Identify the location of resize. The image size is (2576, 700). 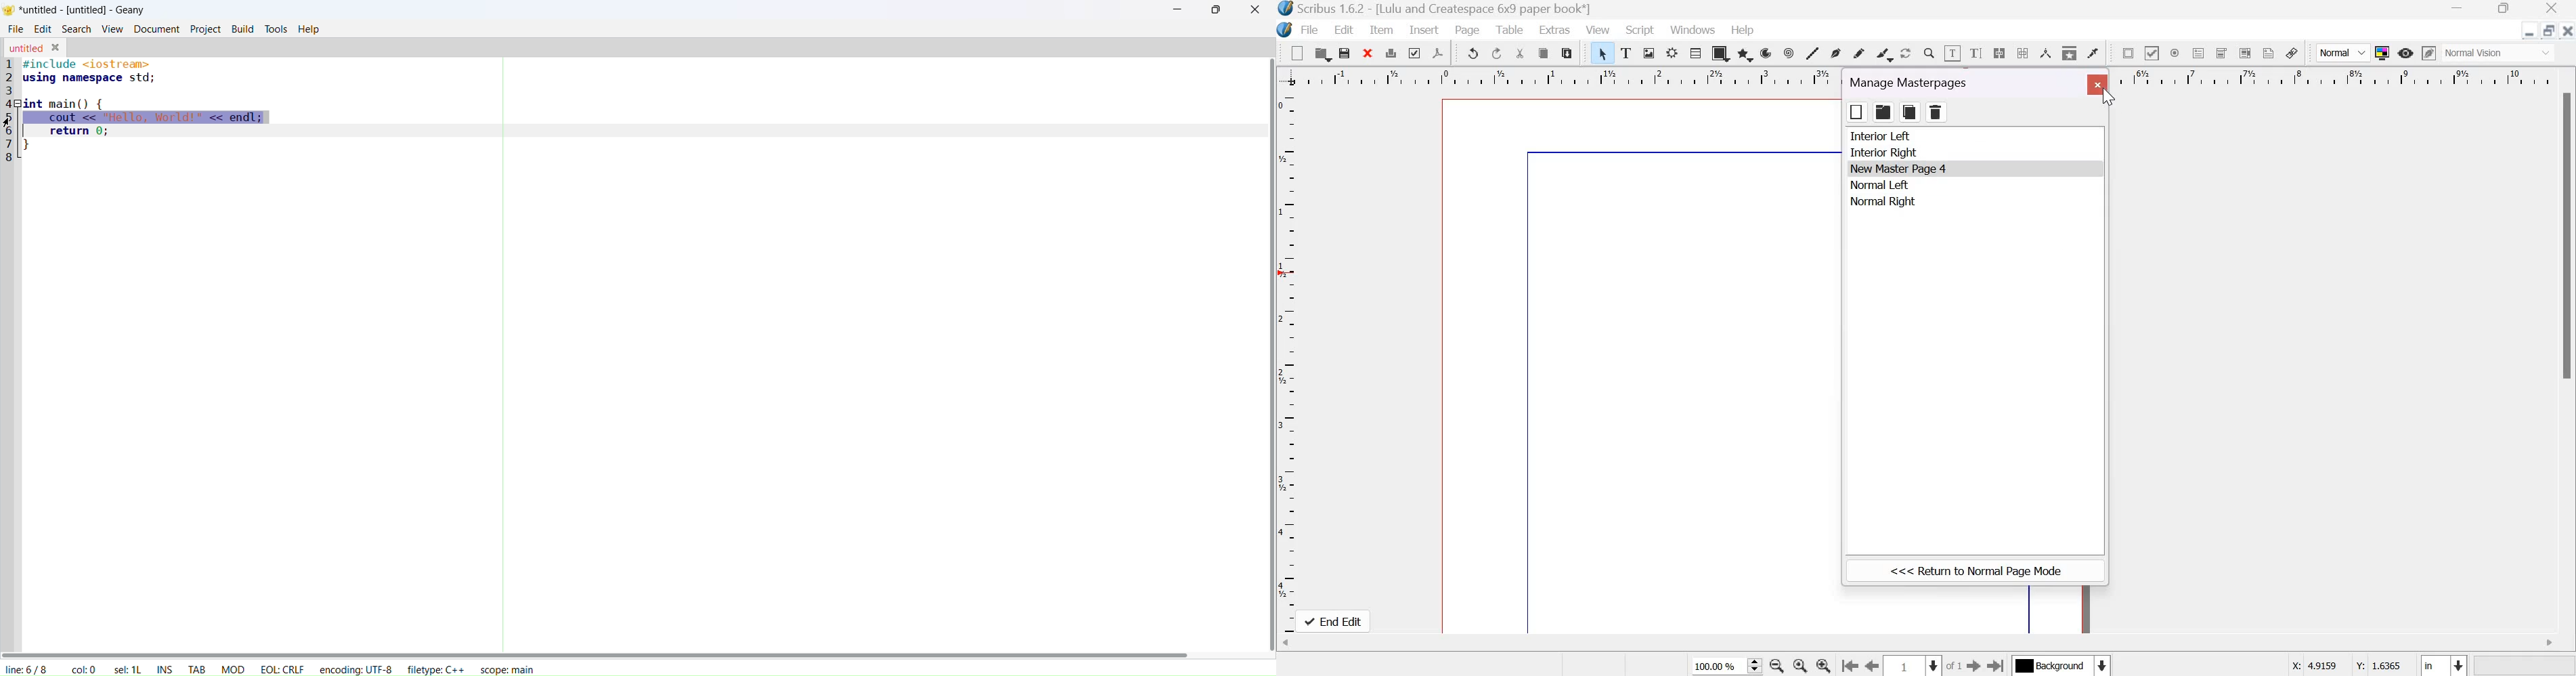
(2550, 30).